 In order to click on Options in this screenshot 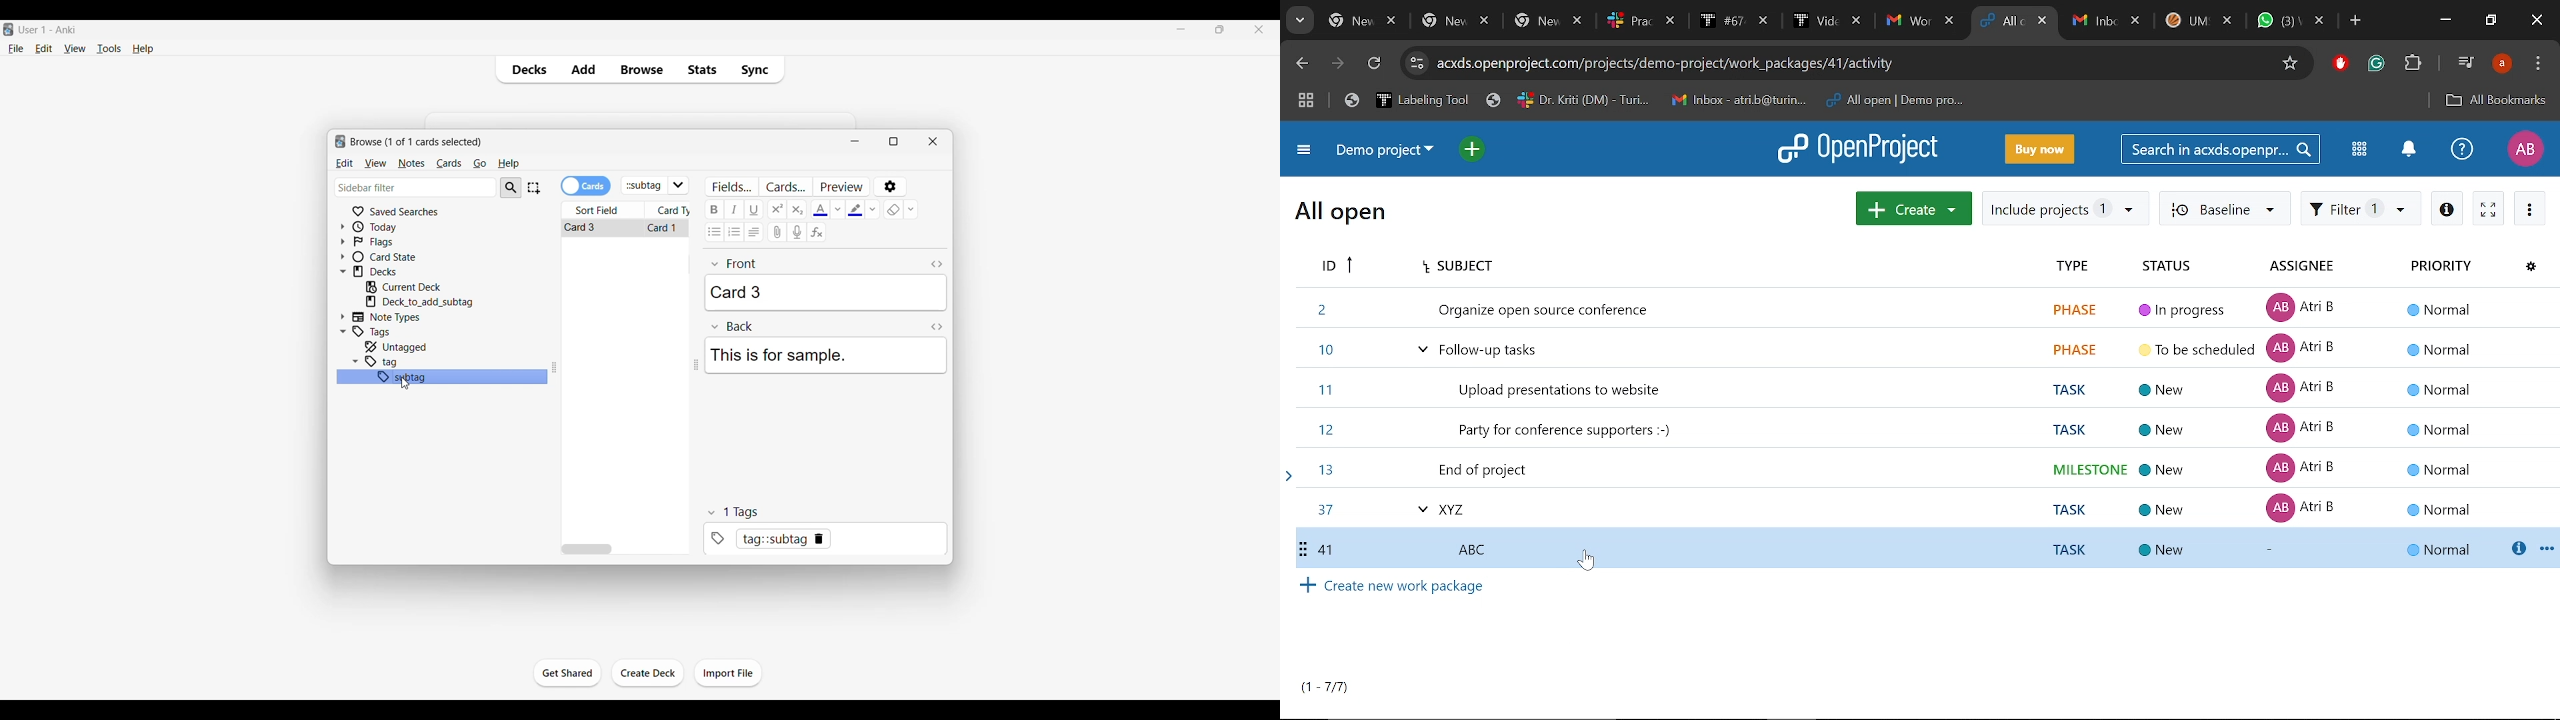, I will do `click(891, 187)`.